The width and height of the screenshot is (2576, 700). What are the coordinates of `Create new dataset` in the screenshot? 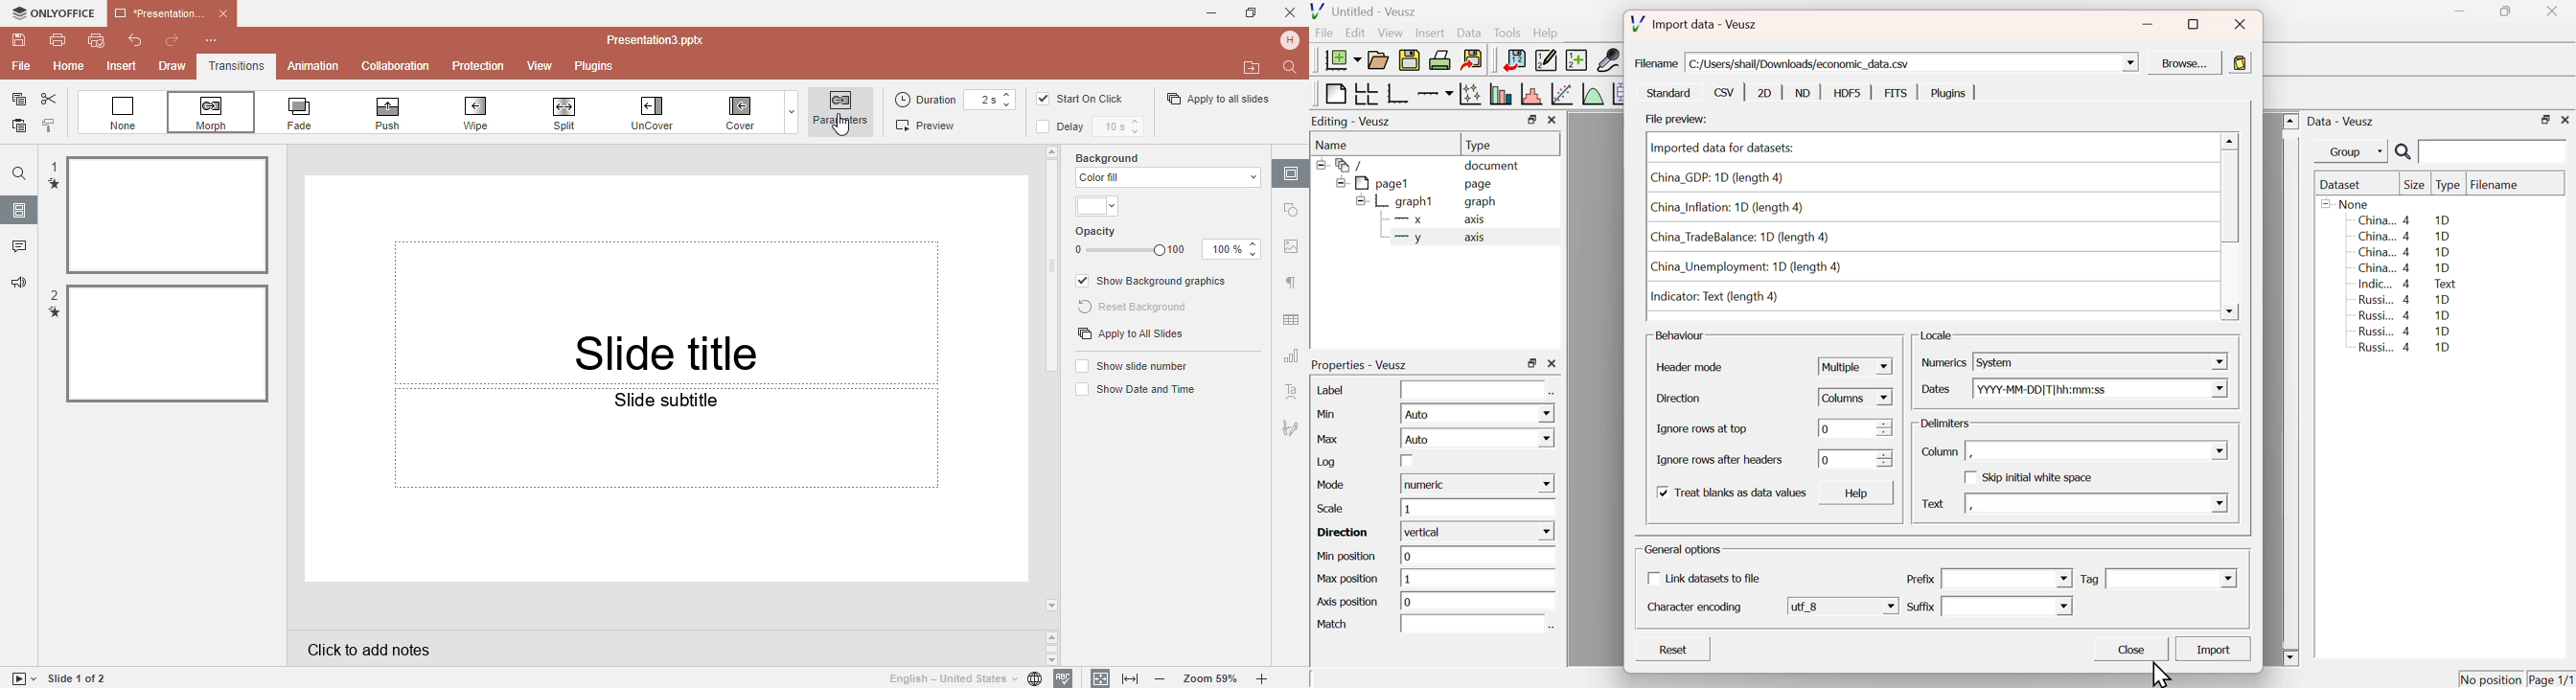 It's located at (1576, 61).